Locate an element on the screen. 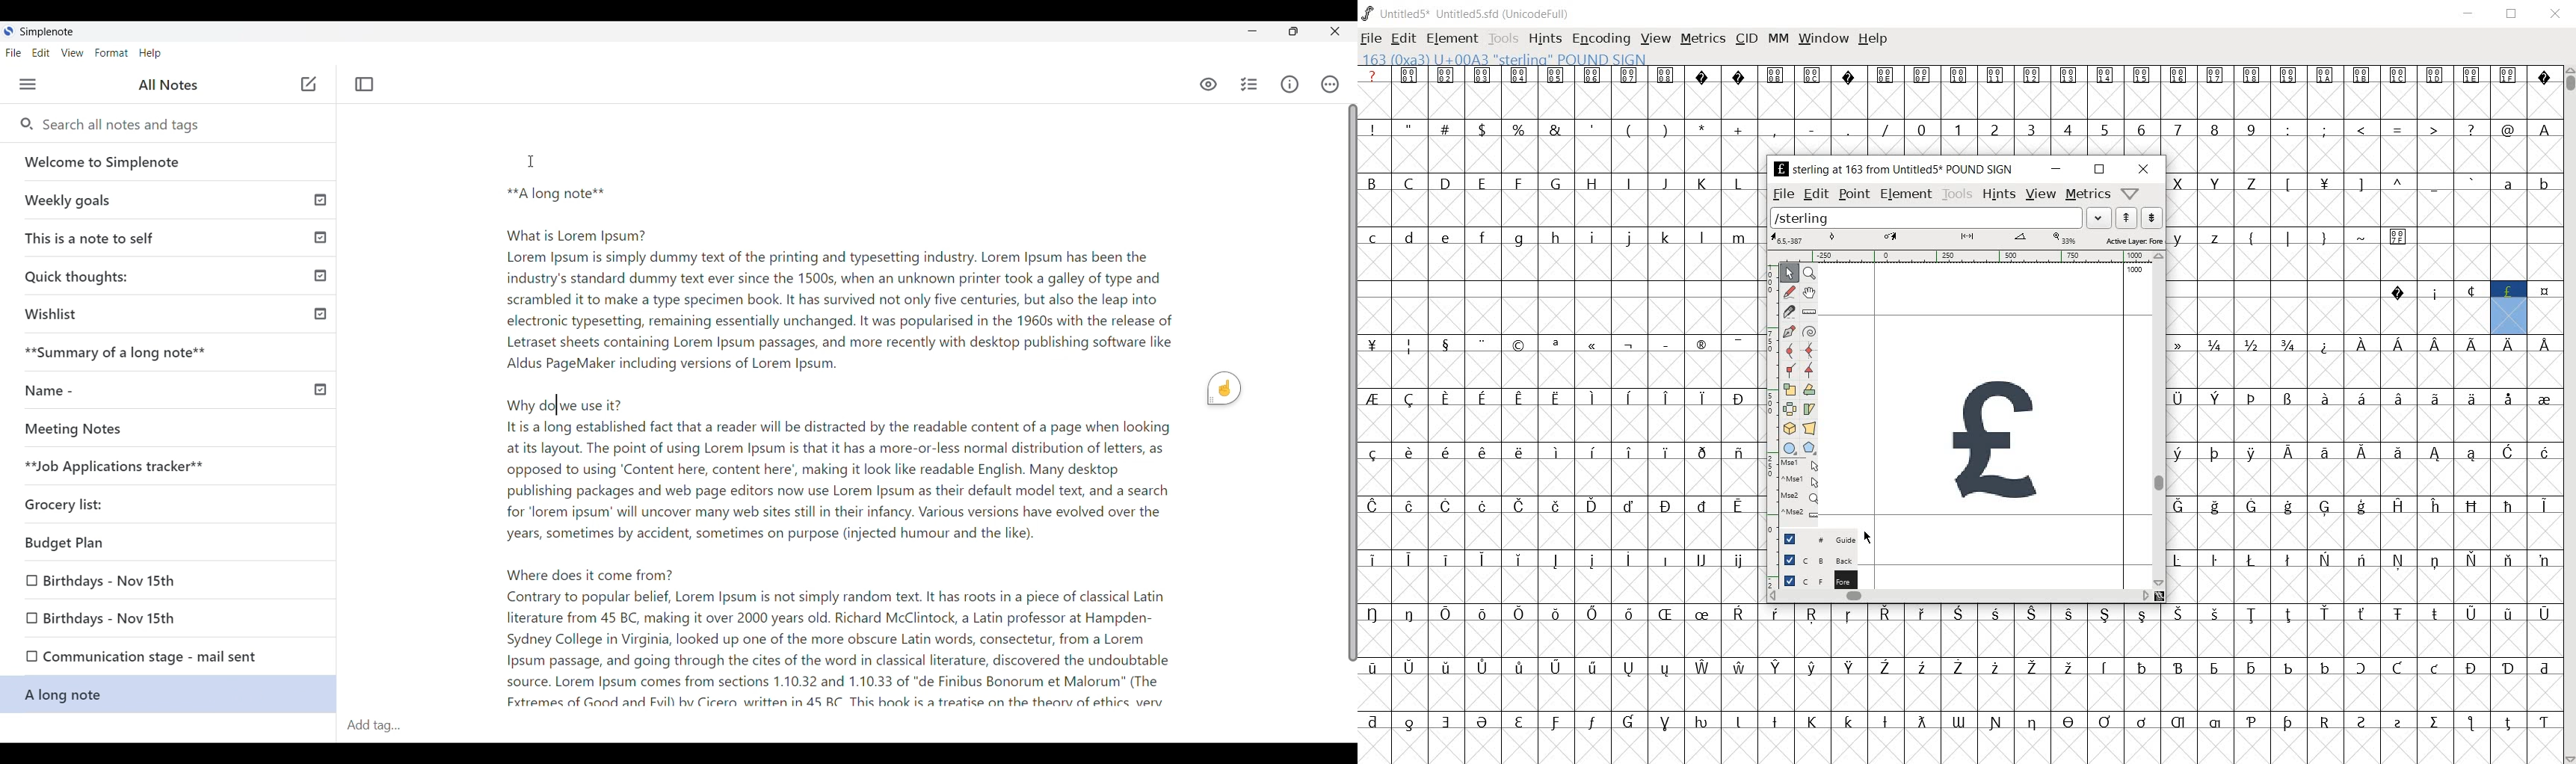  b is located at coordinates (2542, 183).